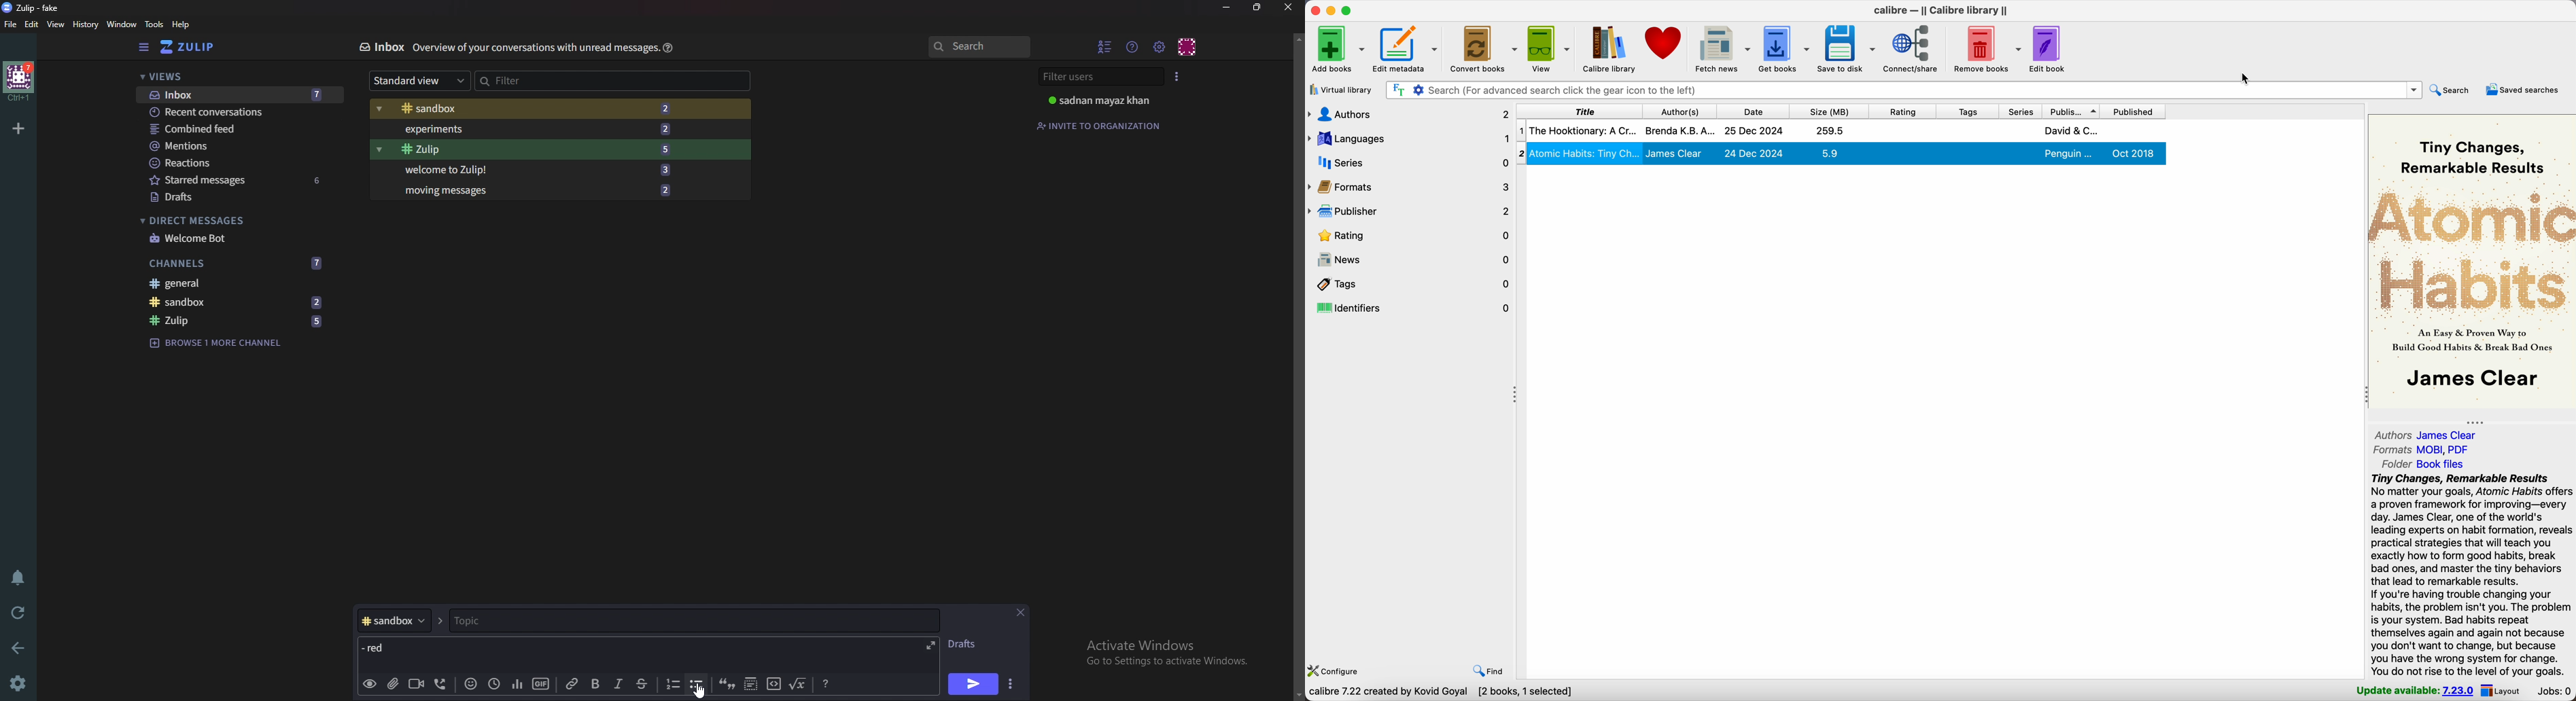  What do you see at coordinates (534, 168) in the screenshot?
I see `Welcome to zulip` at bounding box center [534, 168].